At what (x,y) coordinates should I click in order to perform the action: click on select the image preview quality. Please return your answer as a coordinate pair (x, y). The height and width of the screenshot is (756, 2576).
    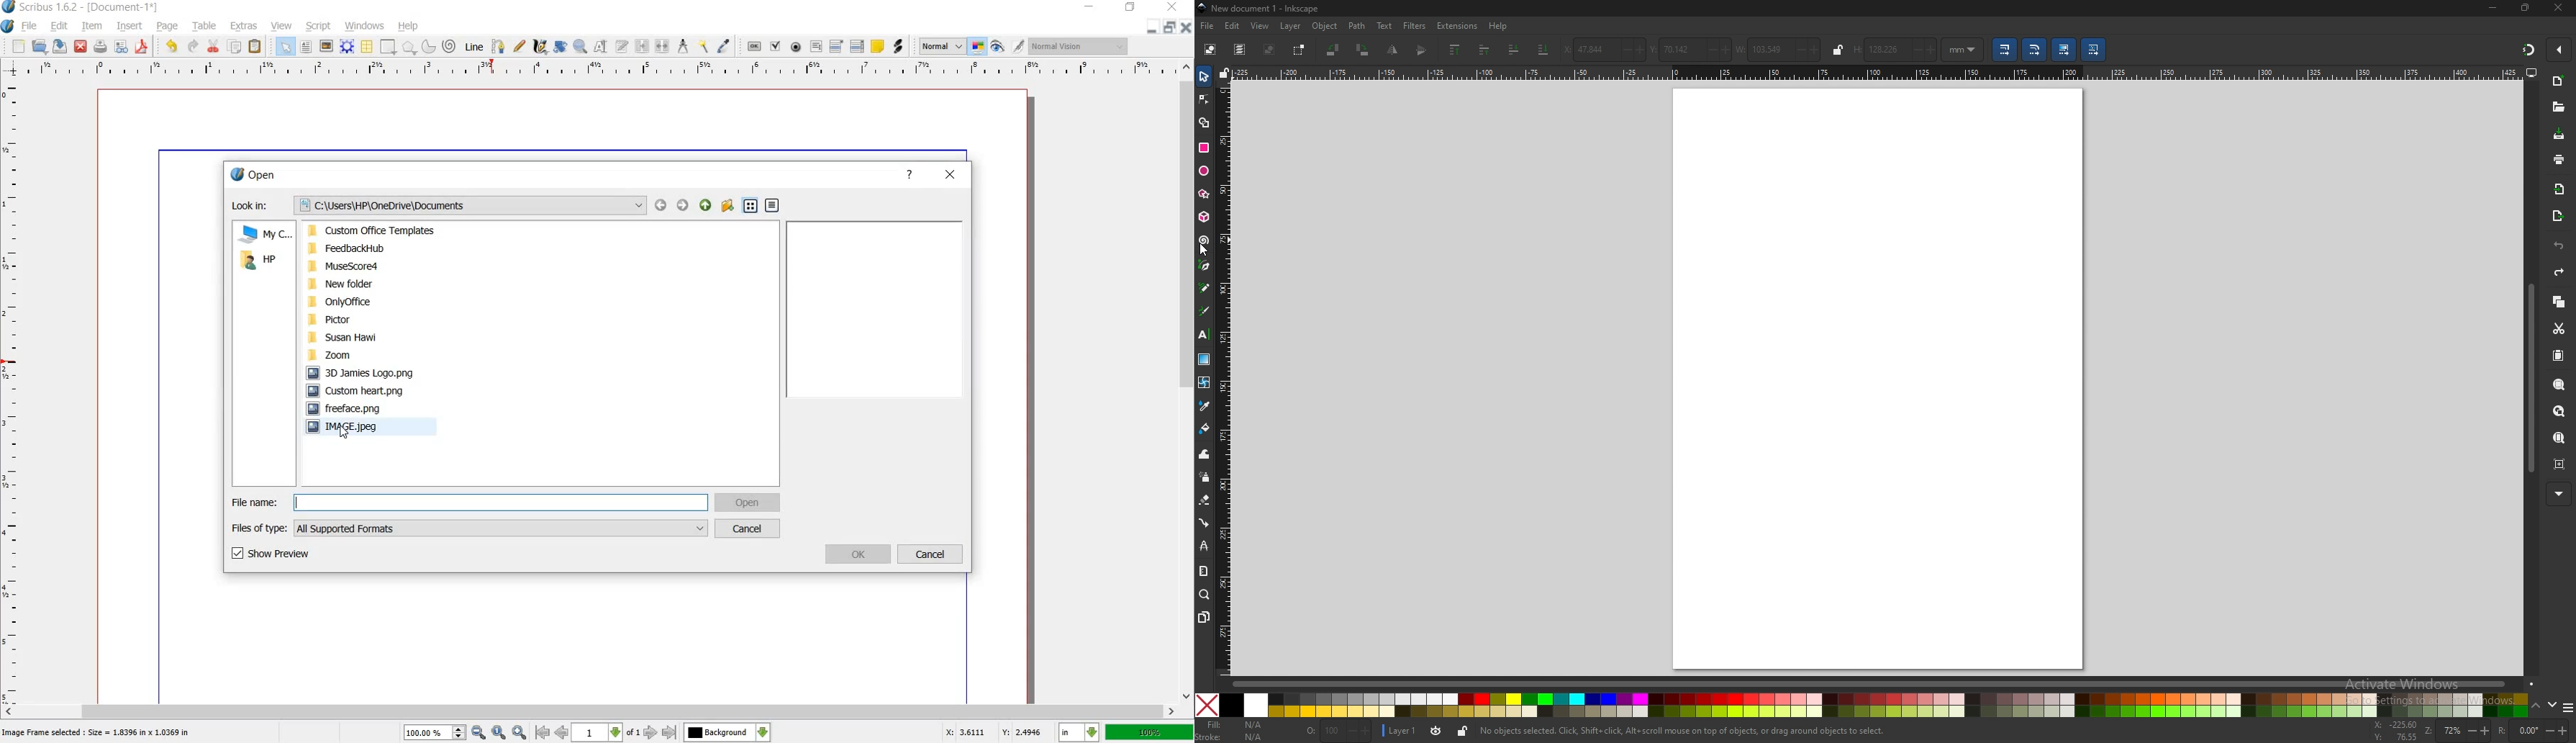
    Looking at the image, I should click on (940, 45).